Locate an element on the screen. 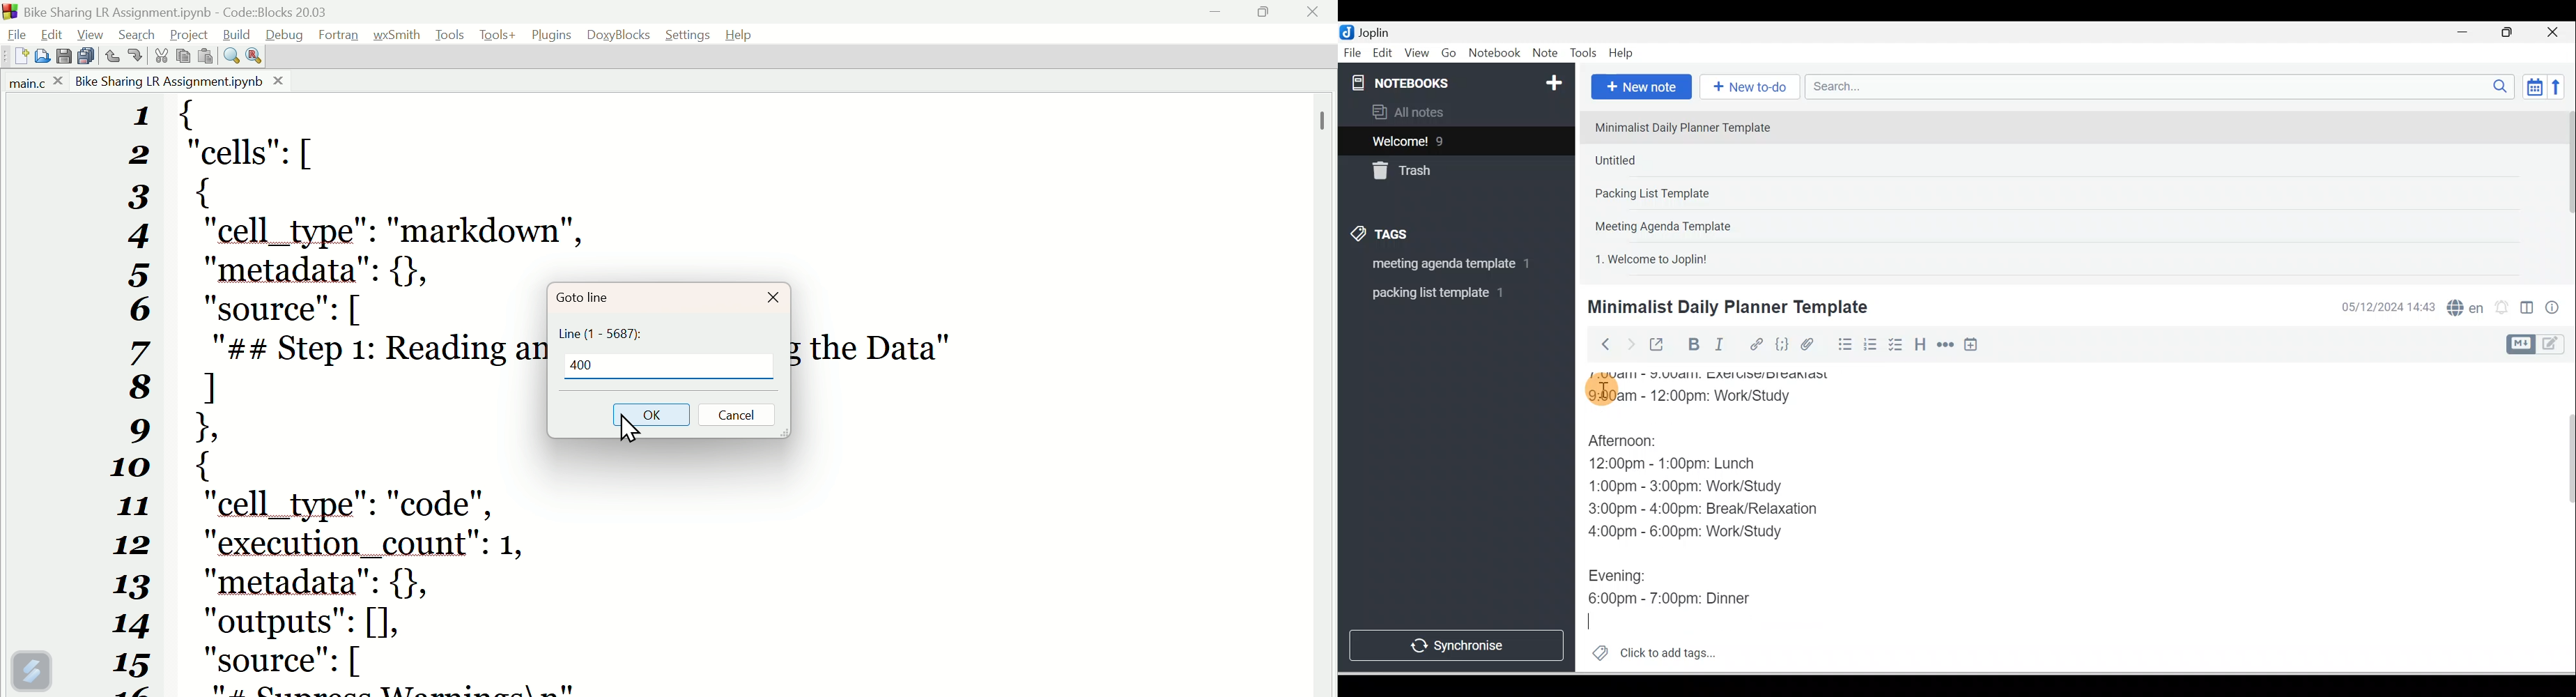 This screenshot has height=700, width=2576. Go is located at coordinates (1451, 54).